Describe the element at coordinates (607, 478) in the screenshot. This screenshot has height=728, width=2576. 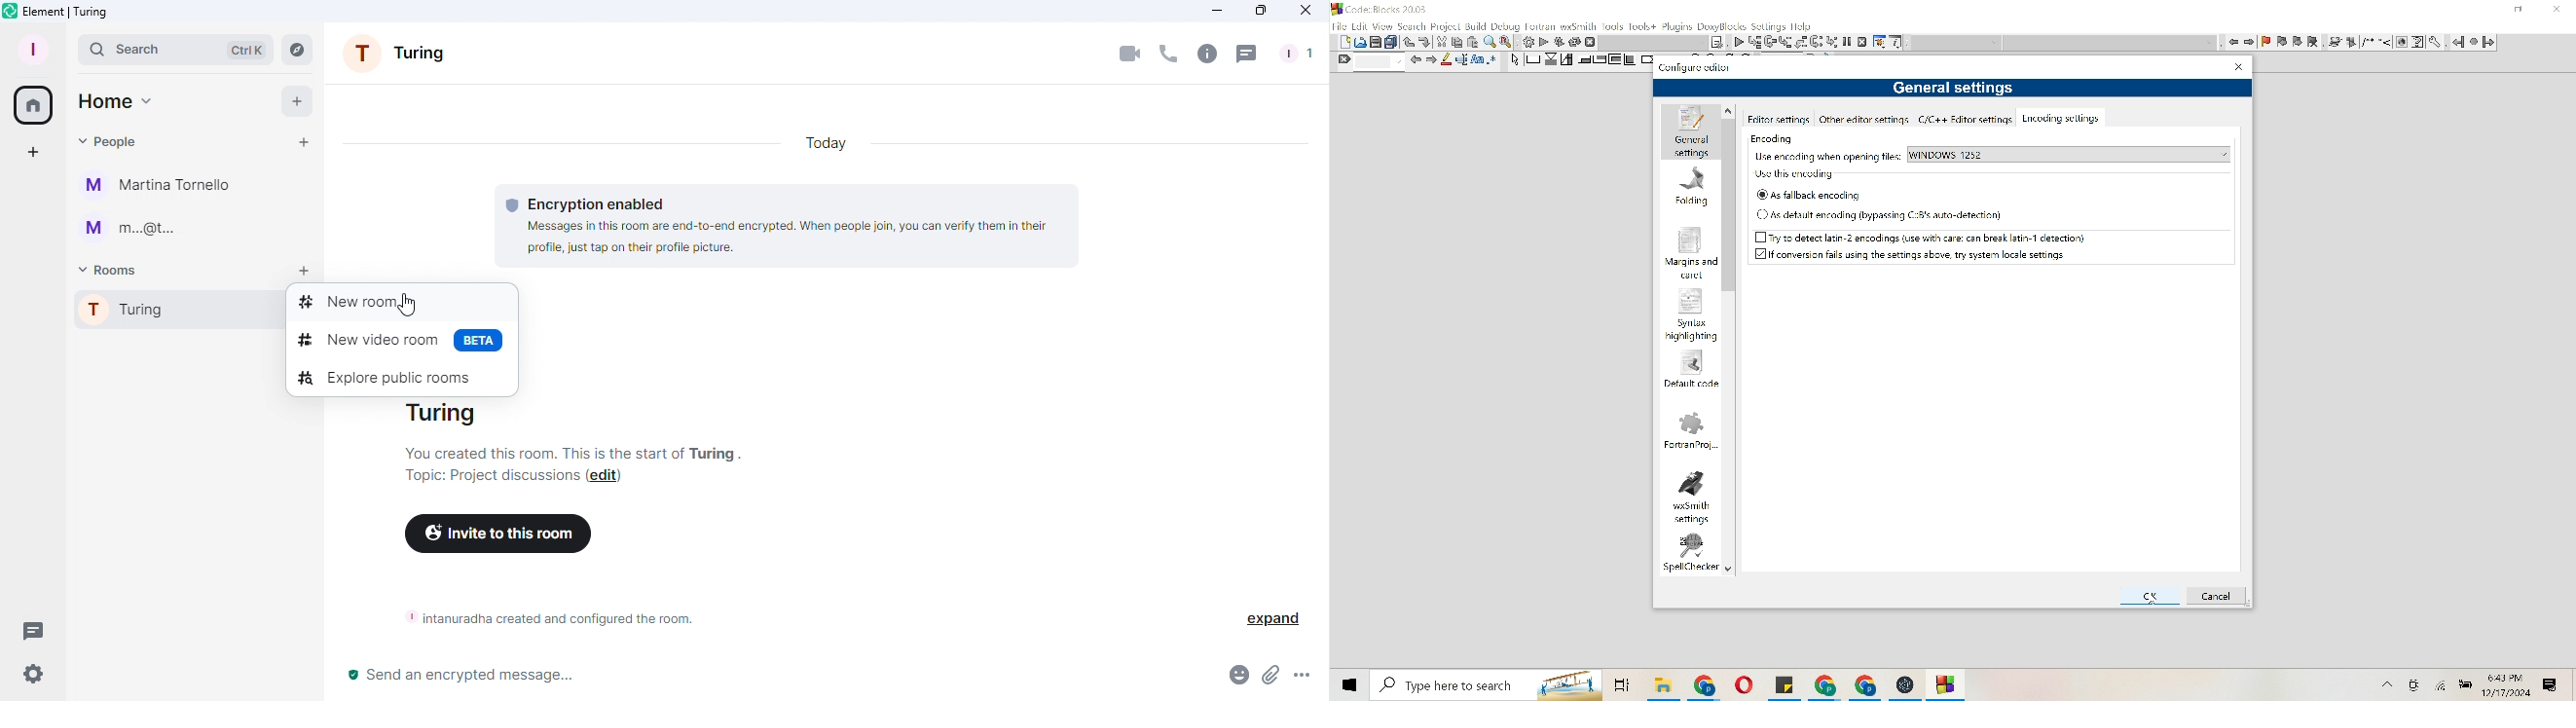
I see `Edit` at that location.